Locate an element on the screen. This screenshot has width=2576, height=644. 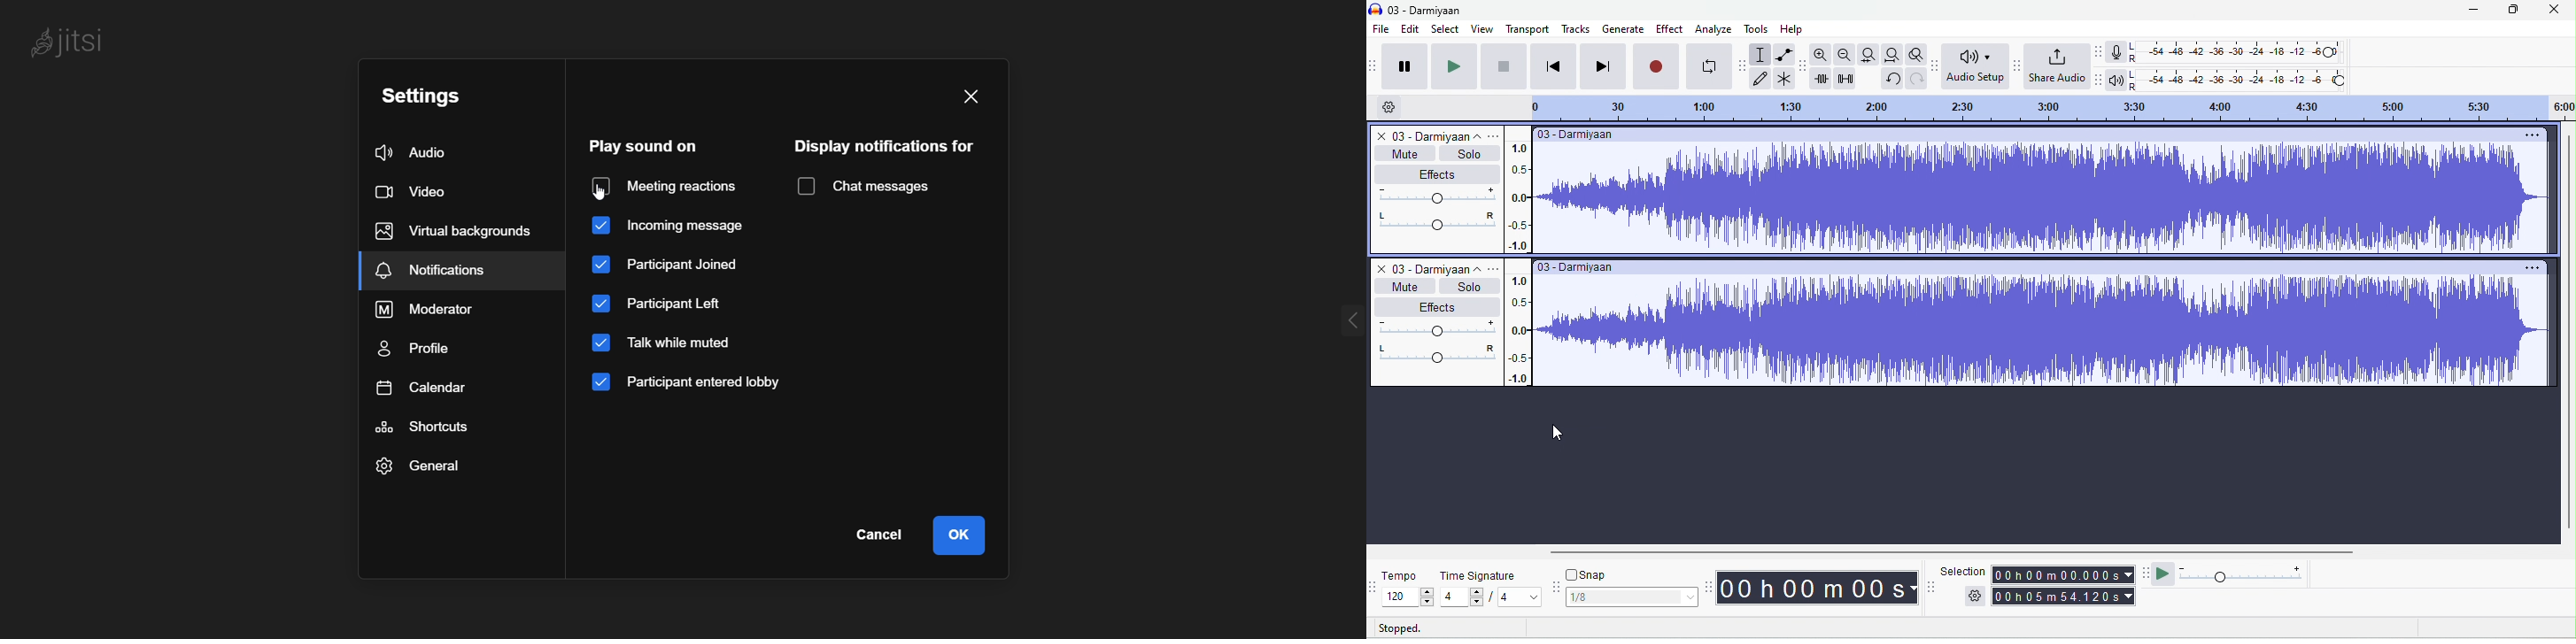
expand is located at coordinates (1346, 323).